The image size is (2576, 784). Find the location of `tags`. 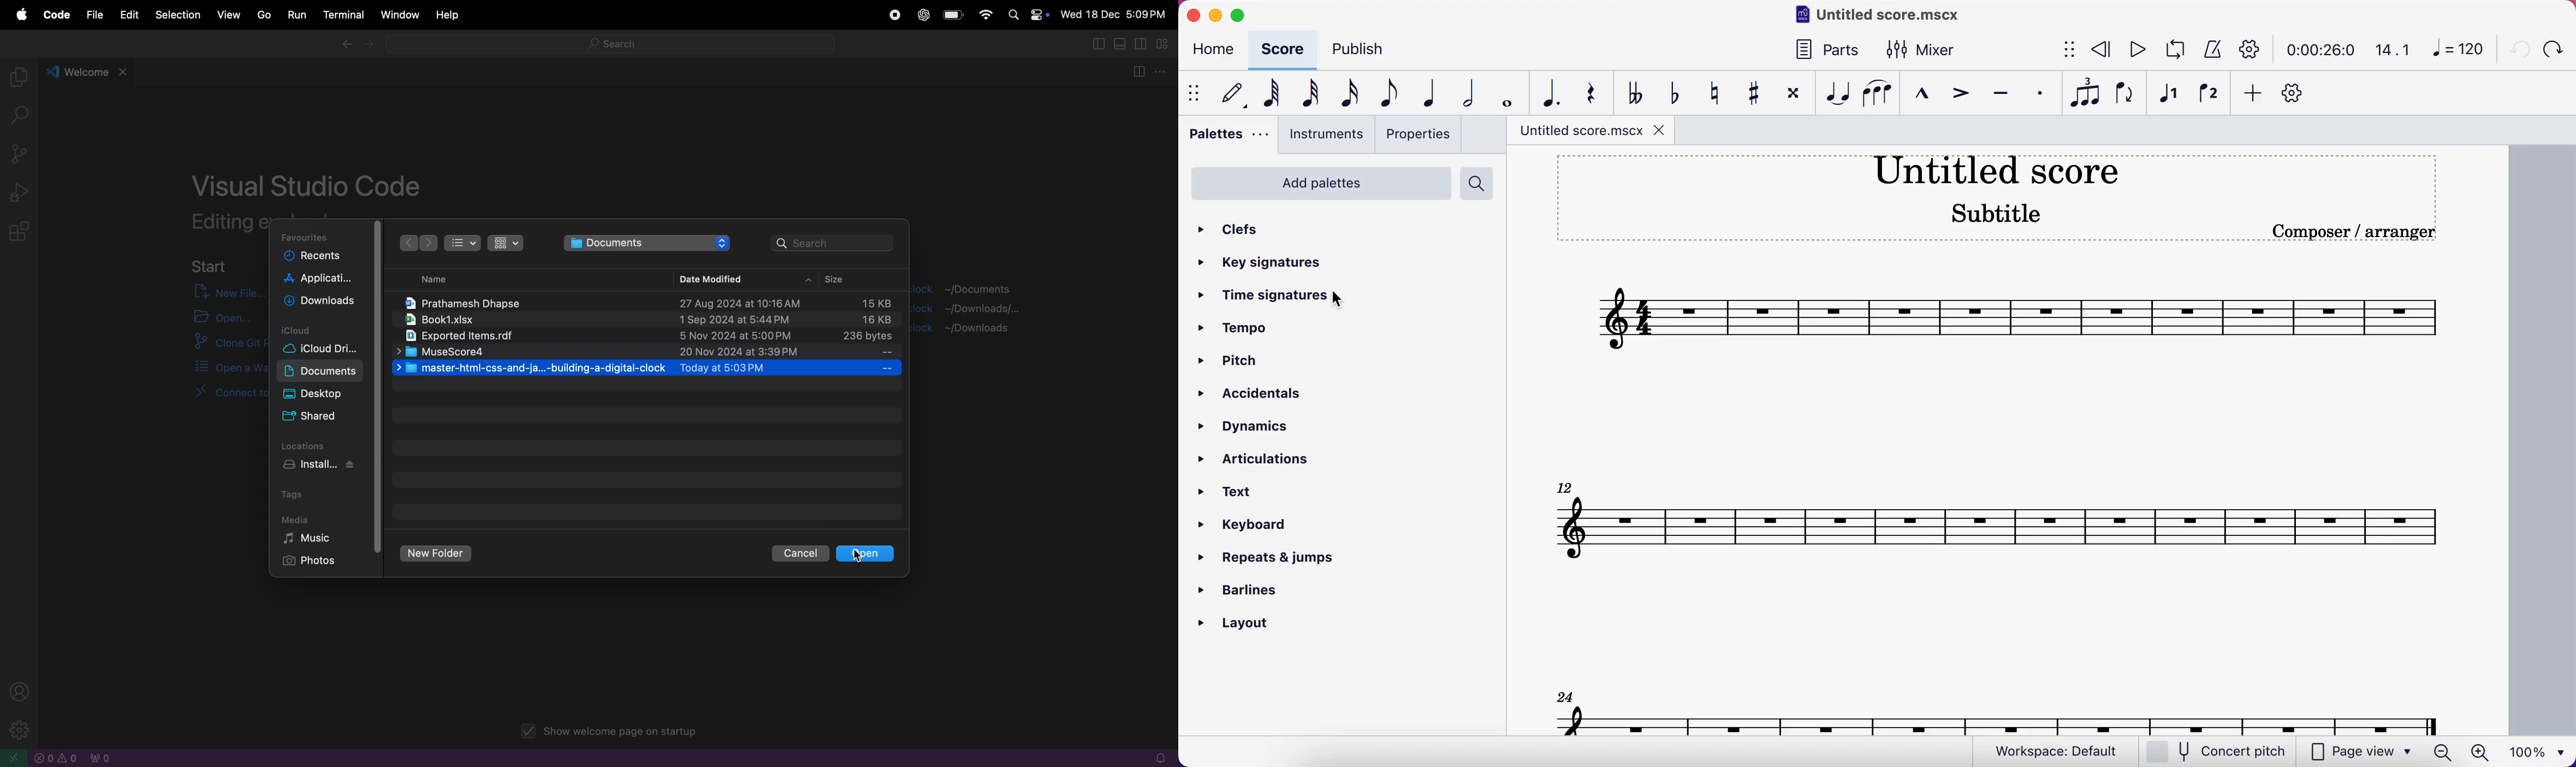

tags is located at coordinates (298, 494).